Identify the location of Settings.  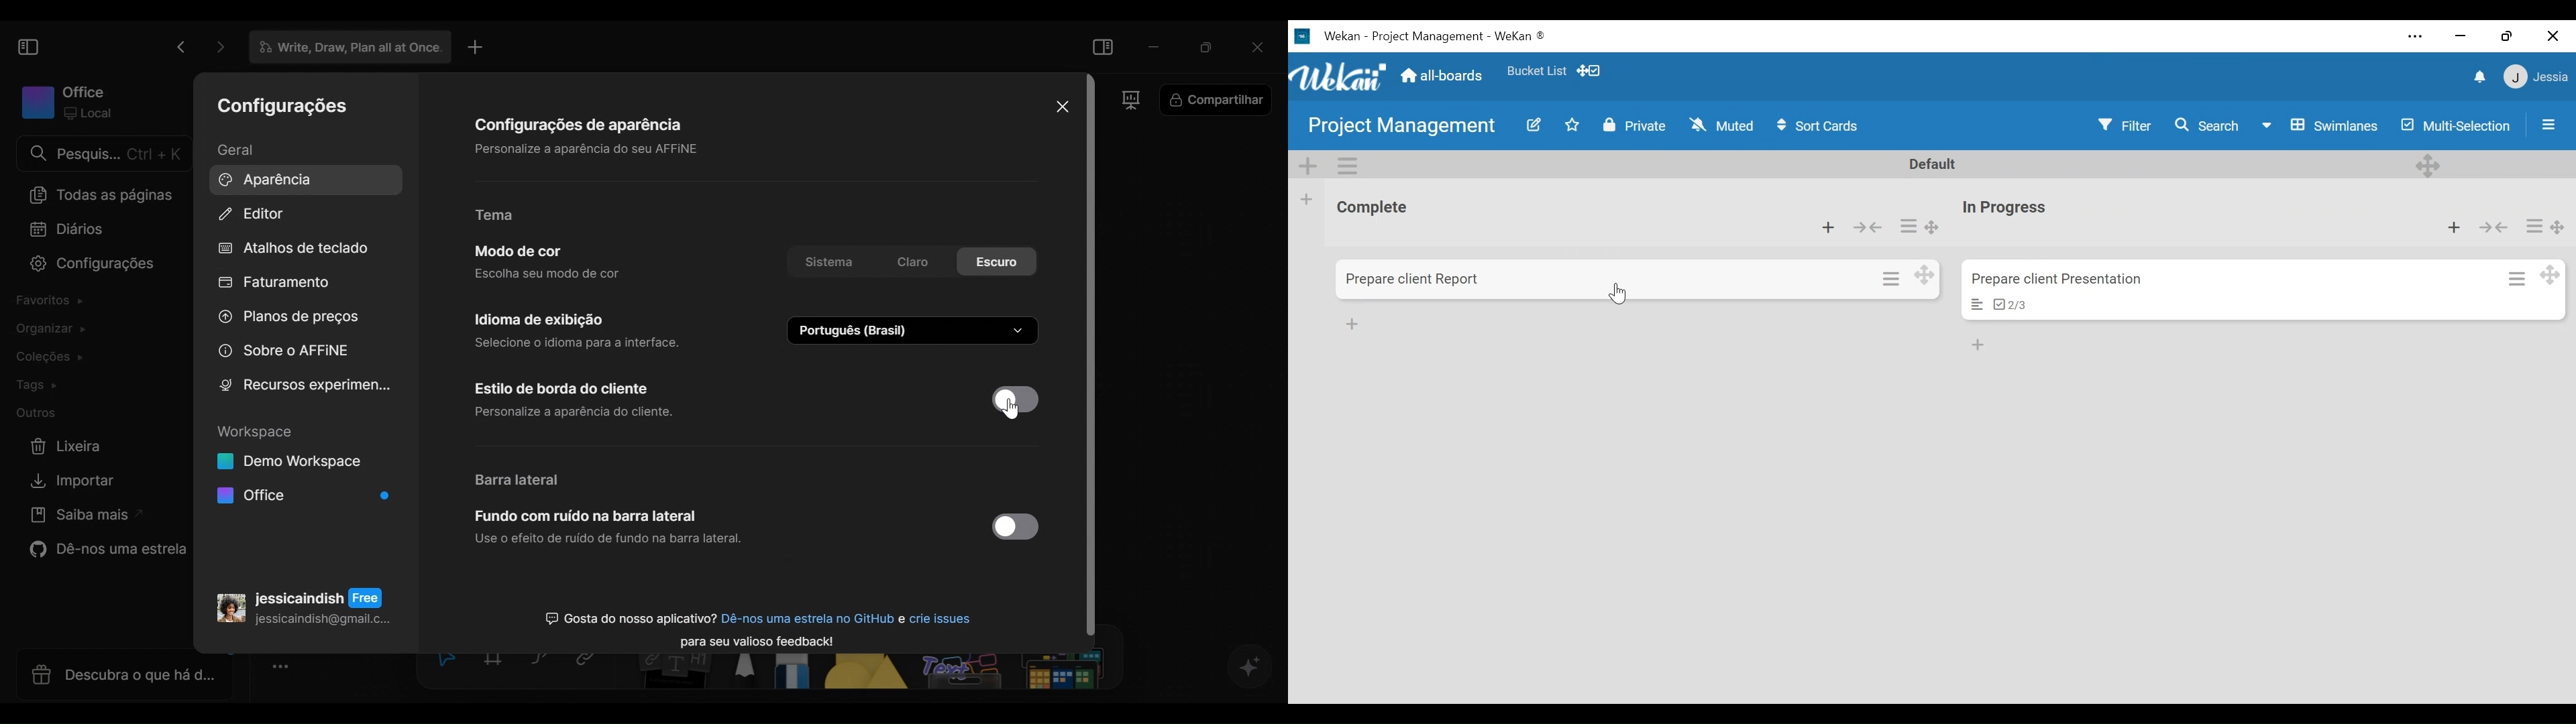
(283, 108).